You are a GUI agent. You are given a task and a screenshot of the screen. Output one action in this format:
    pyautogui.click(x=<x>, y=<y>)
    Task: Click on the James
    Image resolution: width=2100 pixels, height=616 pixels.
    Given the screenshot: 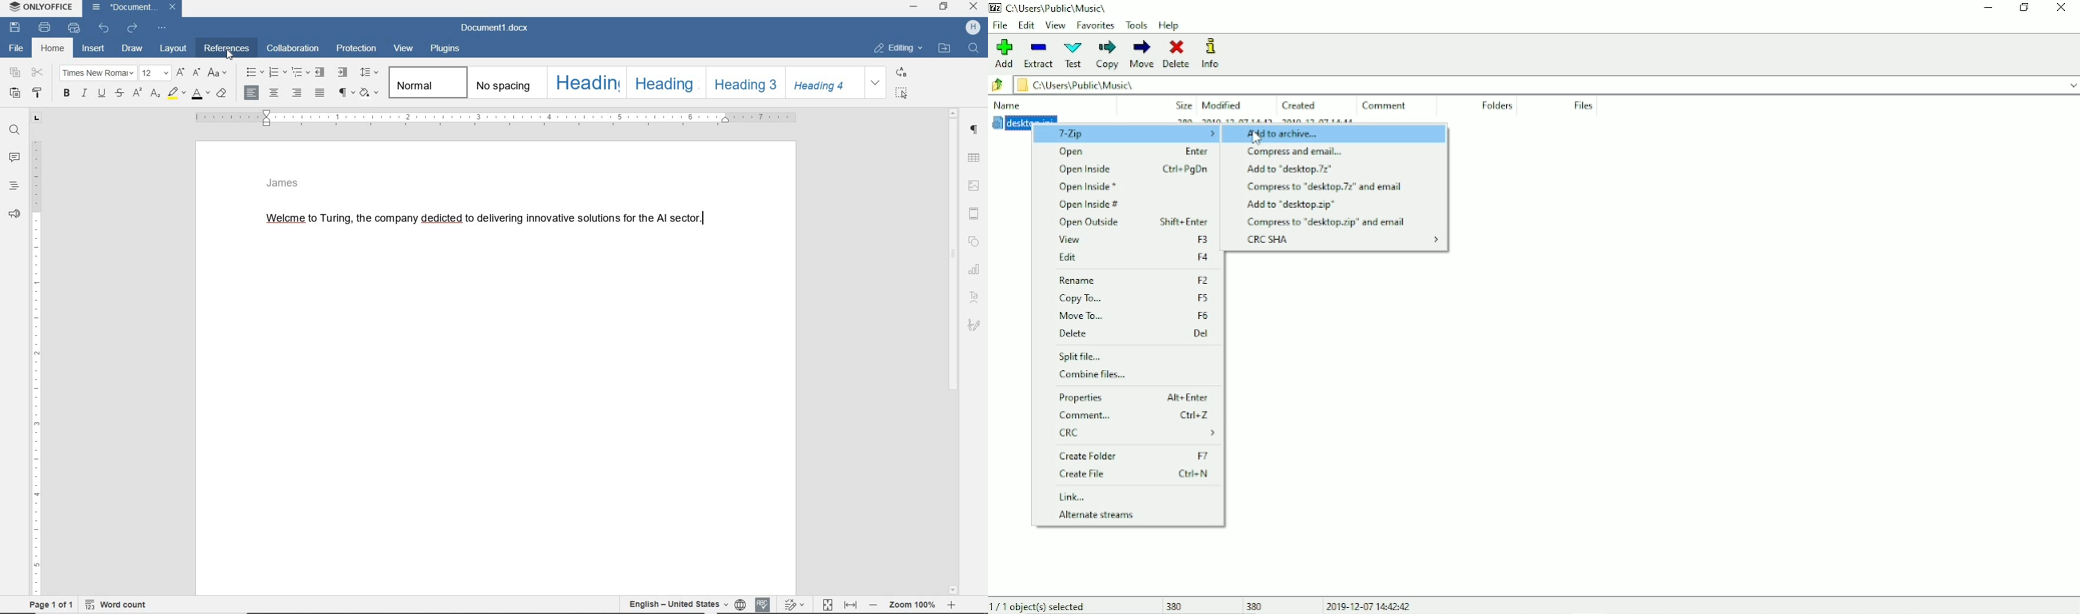 What is the action you would take?
    pyautogui.click(x=283, y=184)
    